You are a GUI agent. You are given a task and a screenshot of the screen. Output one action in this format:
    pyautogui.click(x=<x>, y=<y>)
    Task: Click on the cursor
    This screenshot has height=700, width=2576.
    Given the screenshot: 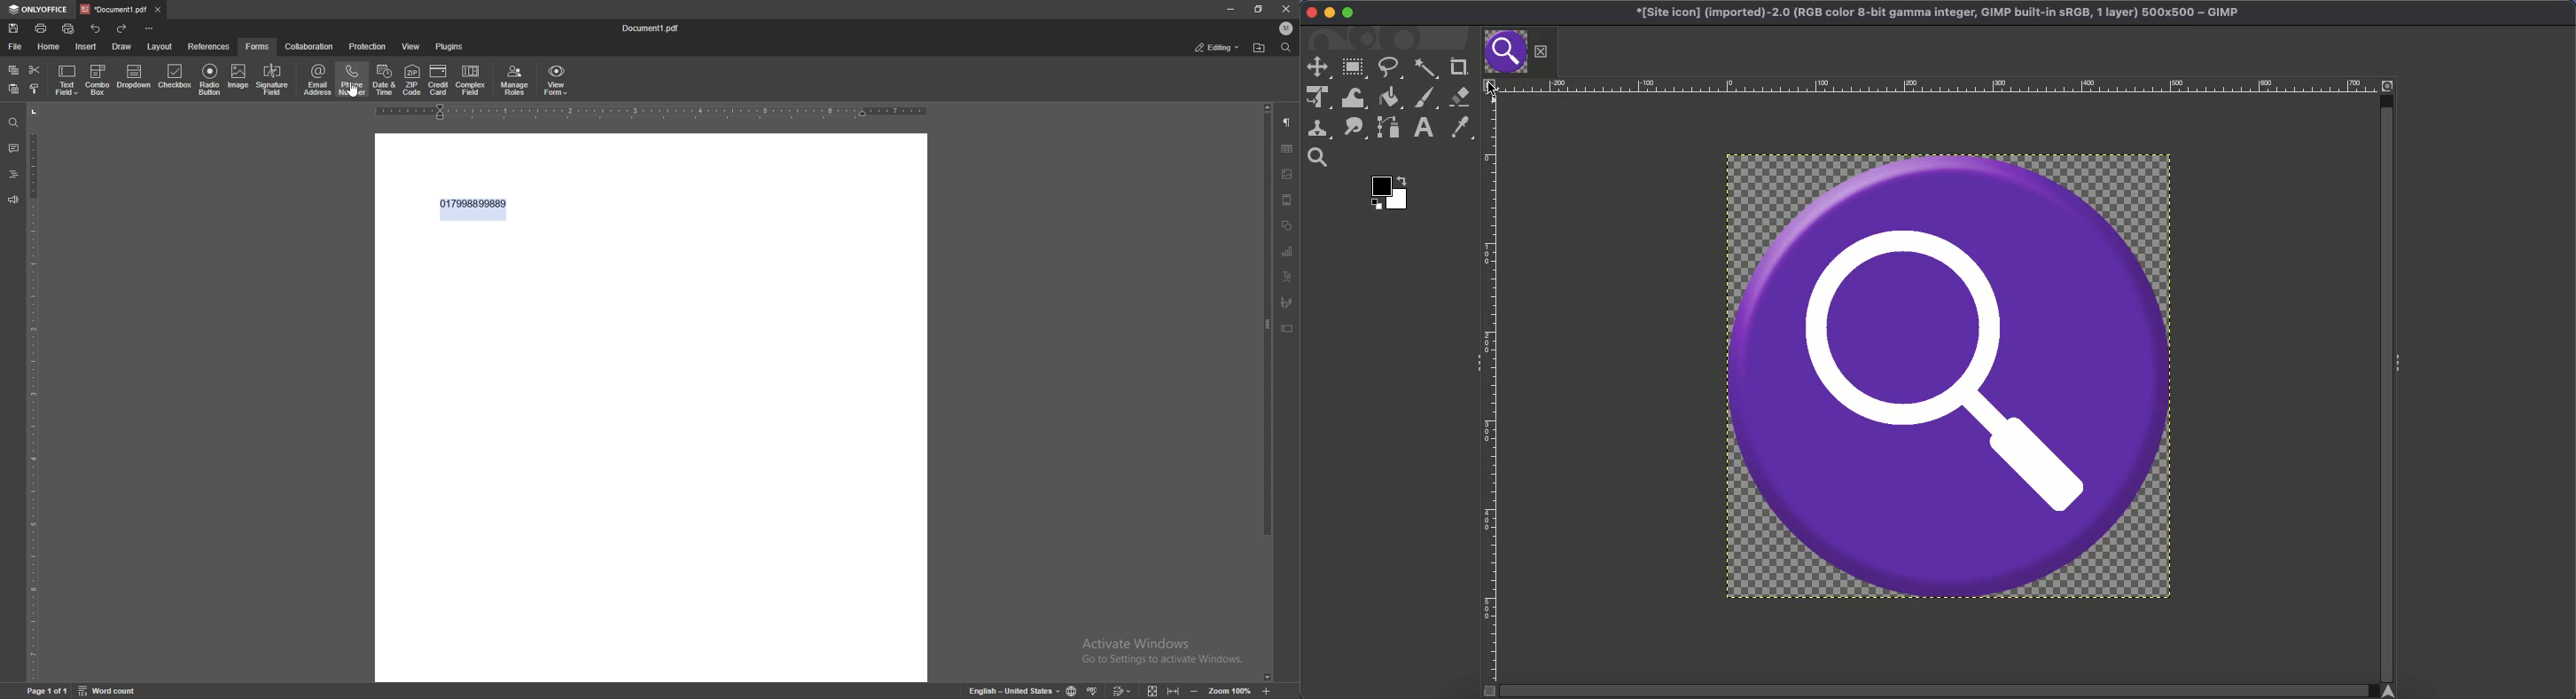 What is the action you would take?
    pyautogui.click(x=353, y=88)
    